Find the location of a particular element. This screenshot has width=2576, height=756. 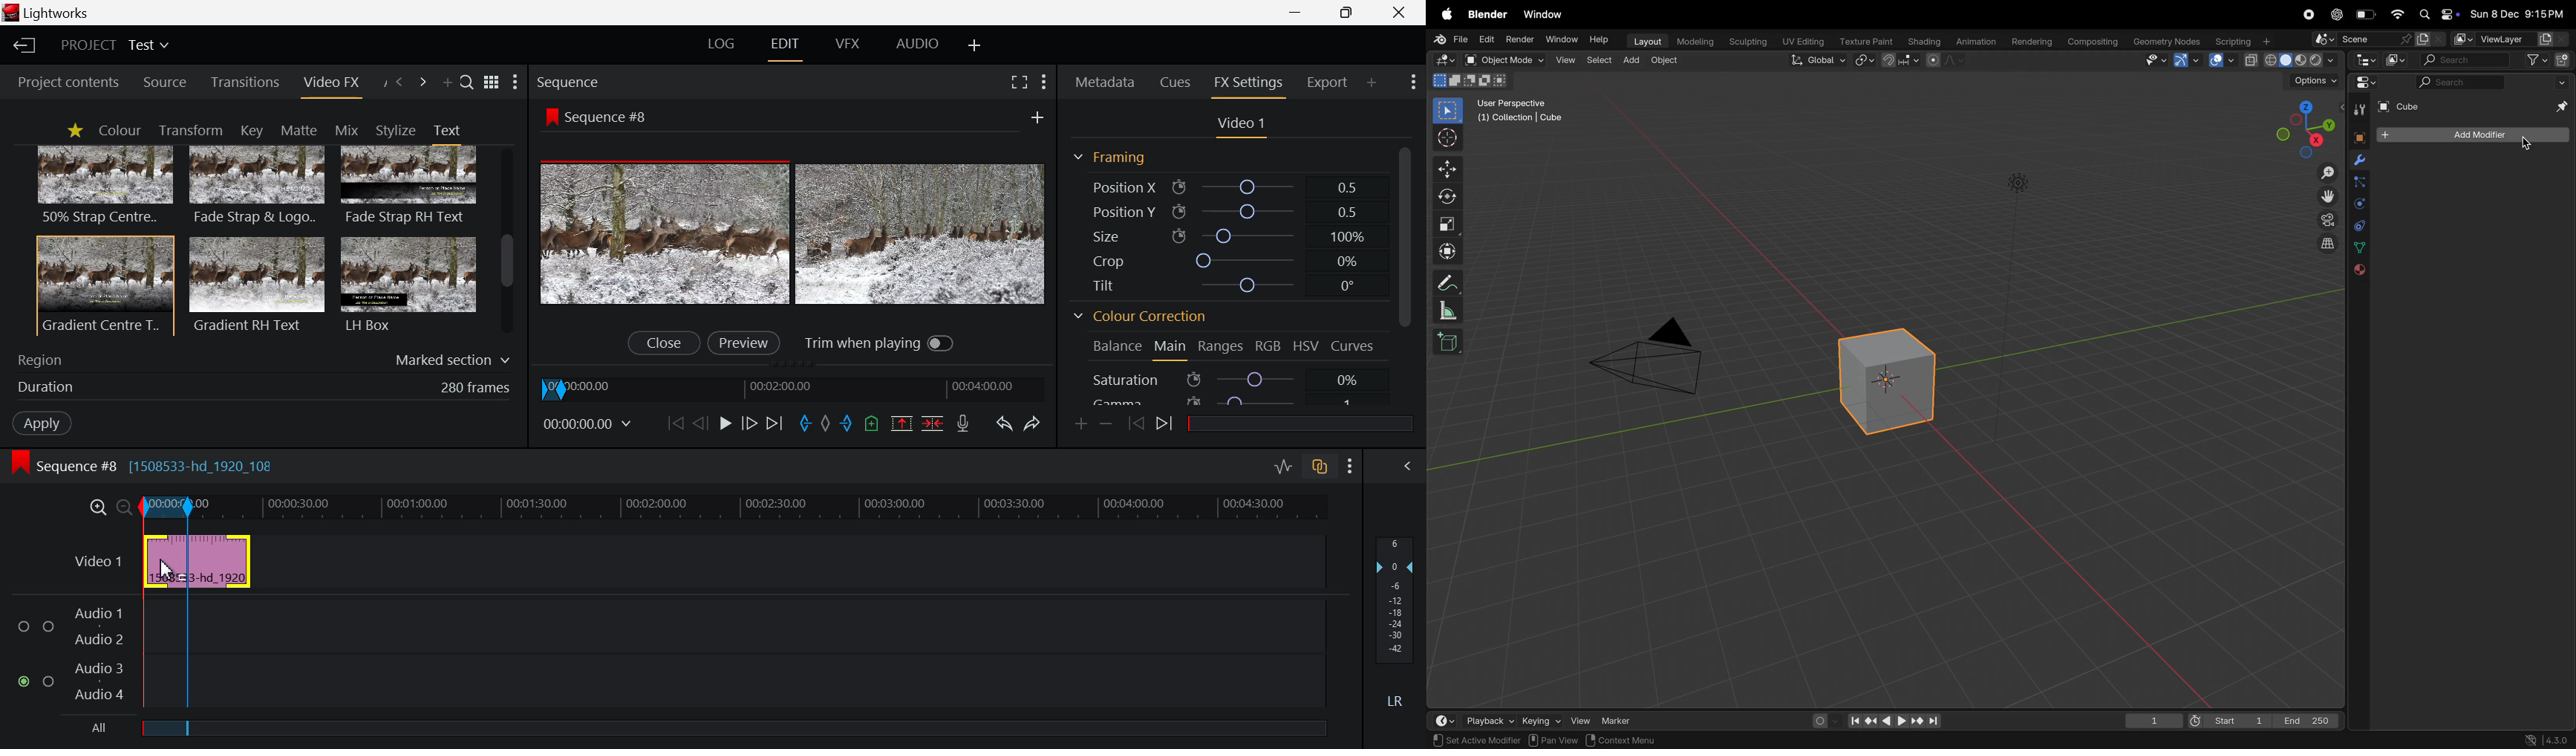

MOUSE_UP Cursor Position is located at coordinates (165, 569).